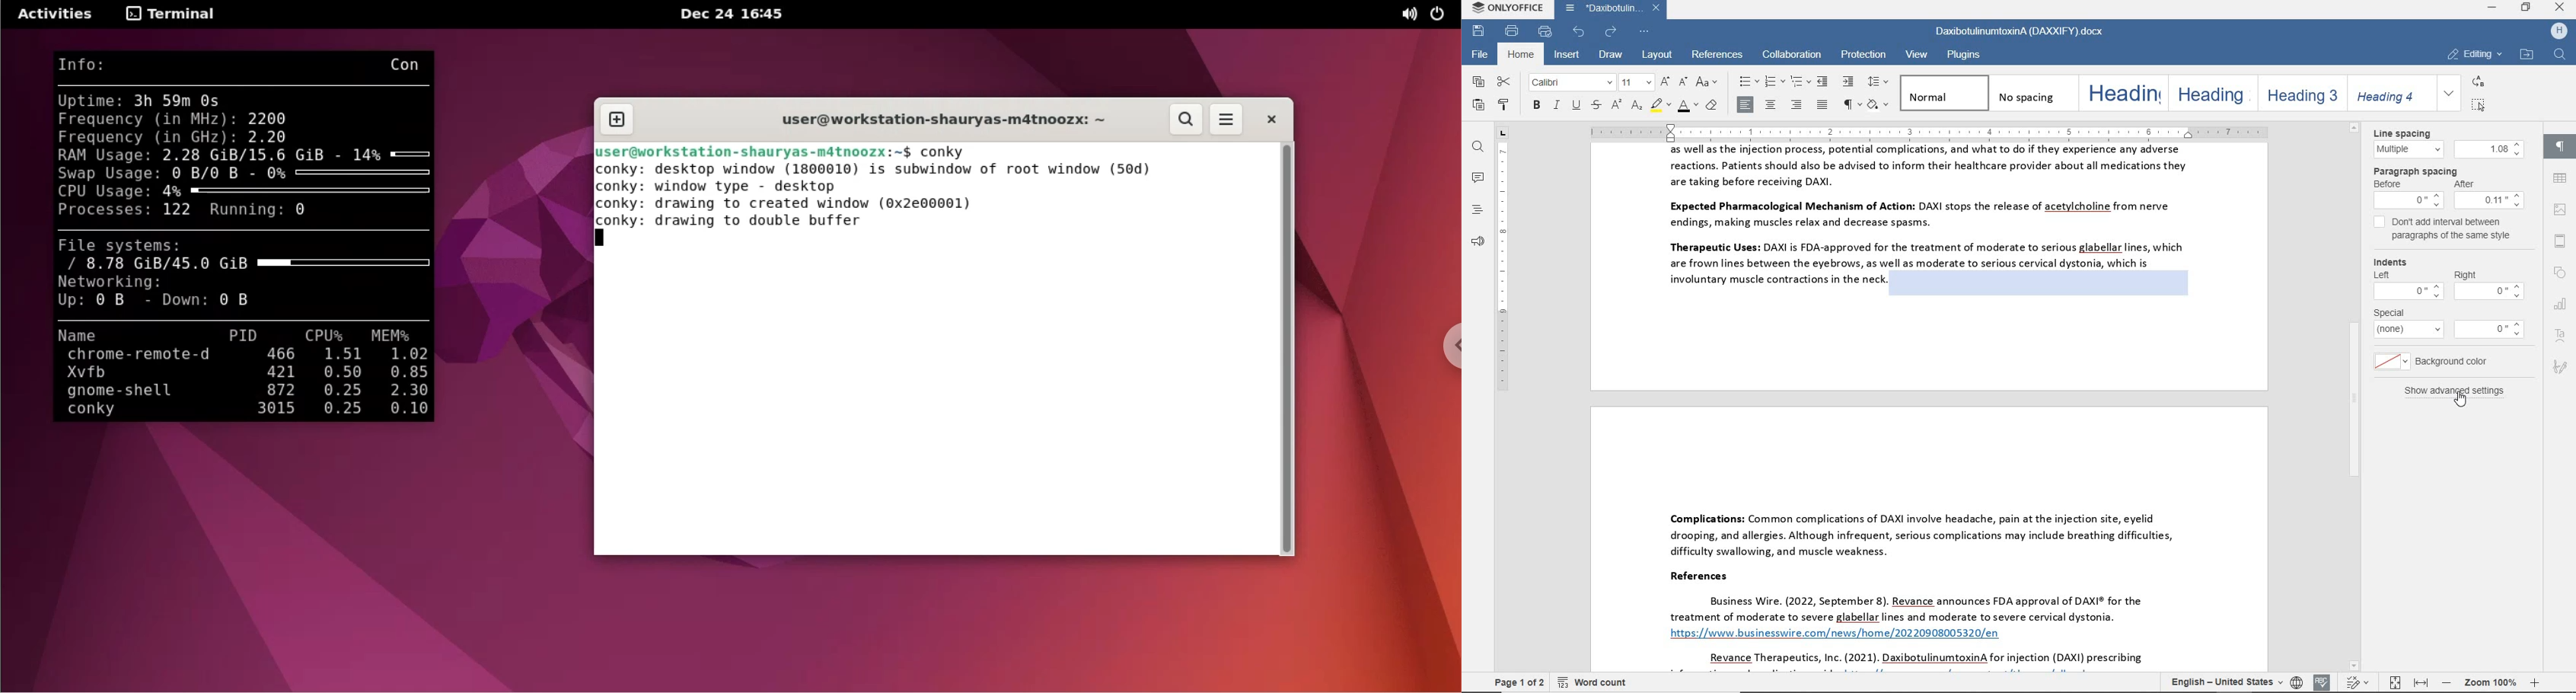  What do you see at coordinates (2420, 684) in the screenshot?
I see `fit to width` at bounding box center [2420, 684].